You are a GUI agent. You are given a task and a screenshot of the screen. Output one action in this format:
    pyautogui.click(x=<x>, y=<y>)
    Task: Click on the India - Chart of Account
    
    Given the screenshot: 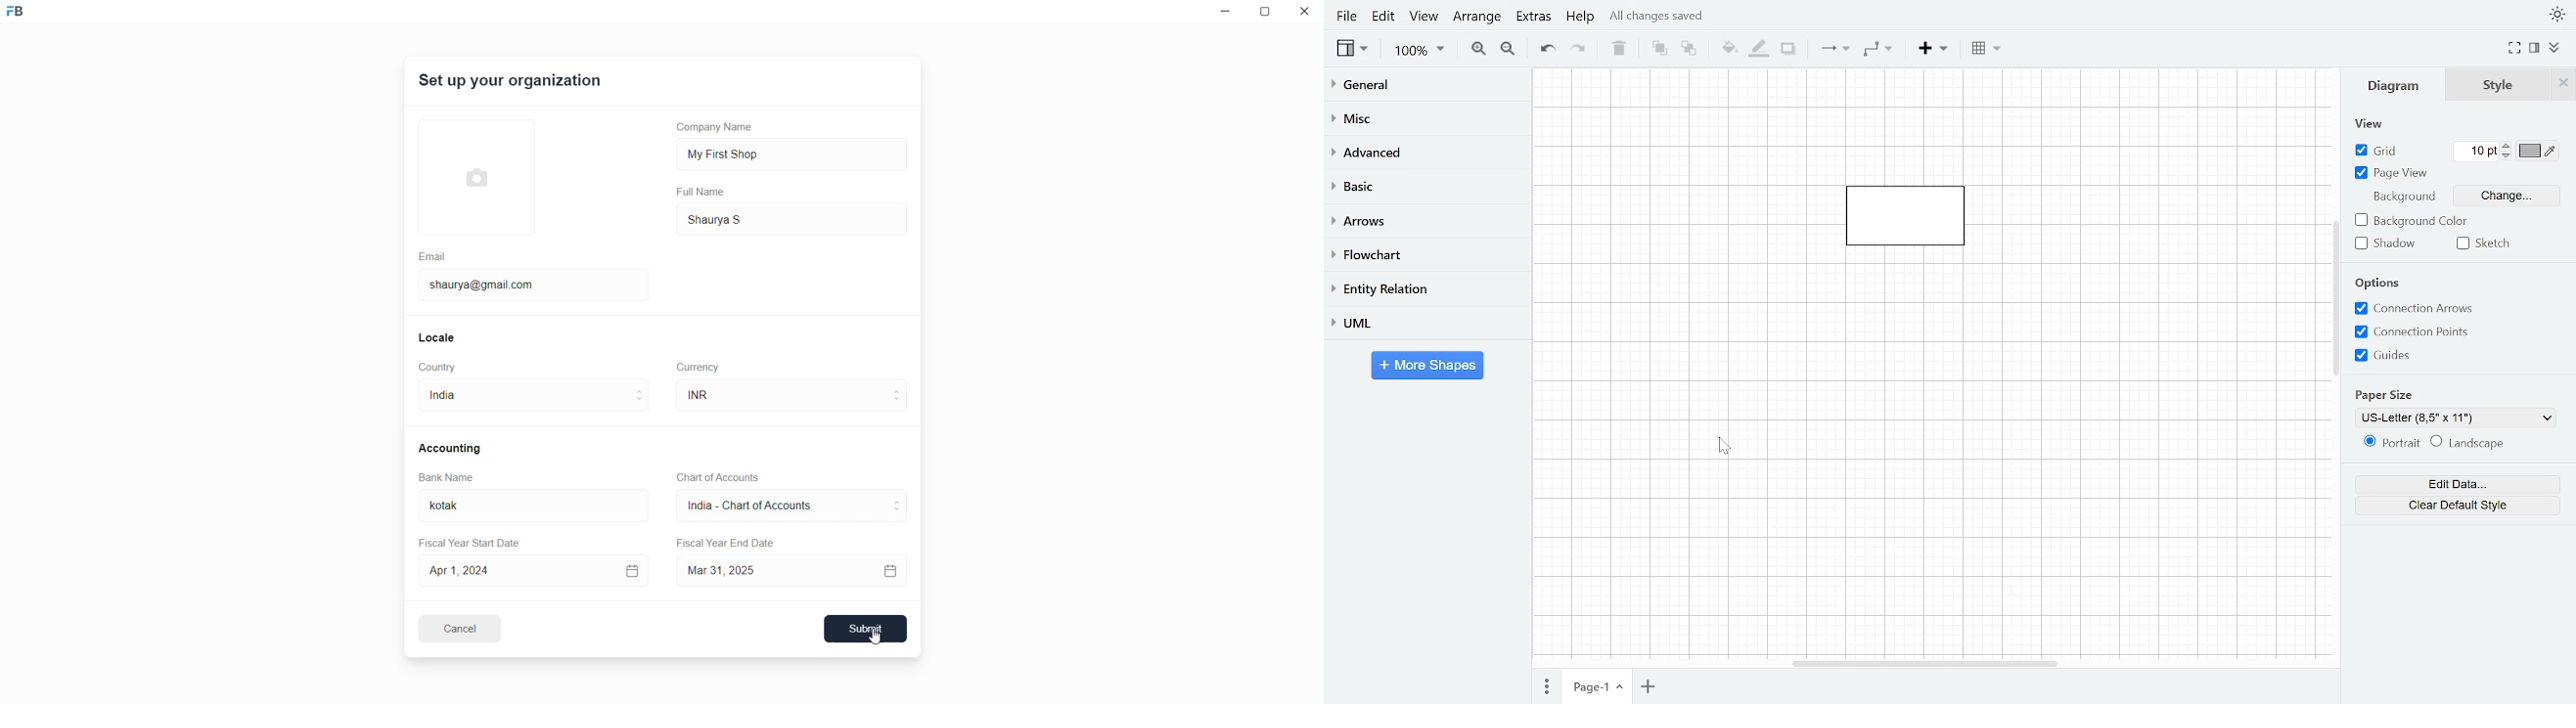 What is the action you would take?
    pyautogui.click(x=758, y=507)
    